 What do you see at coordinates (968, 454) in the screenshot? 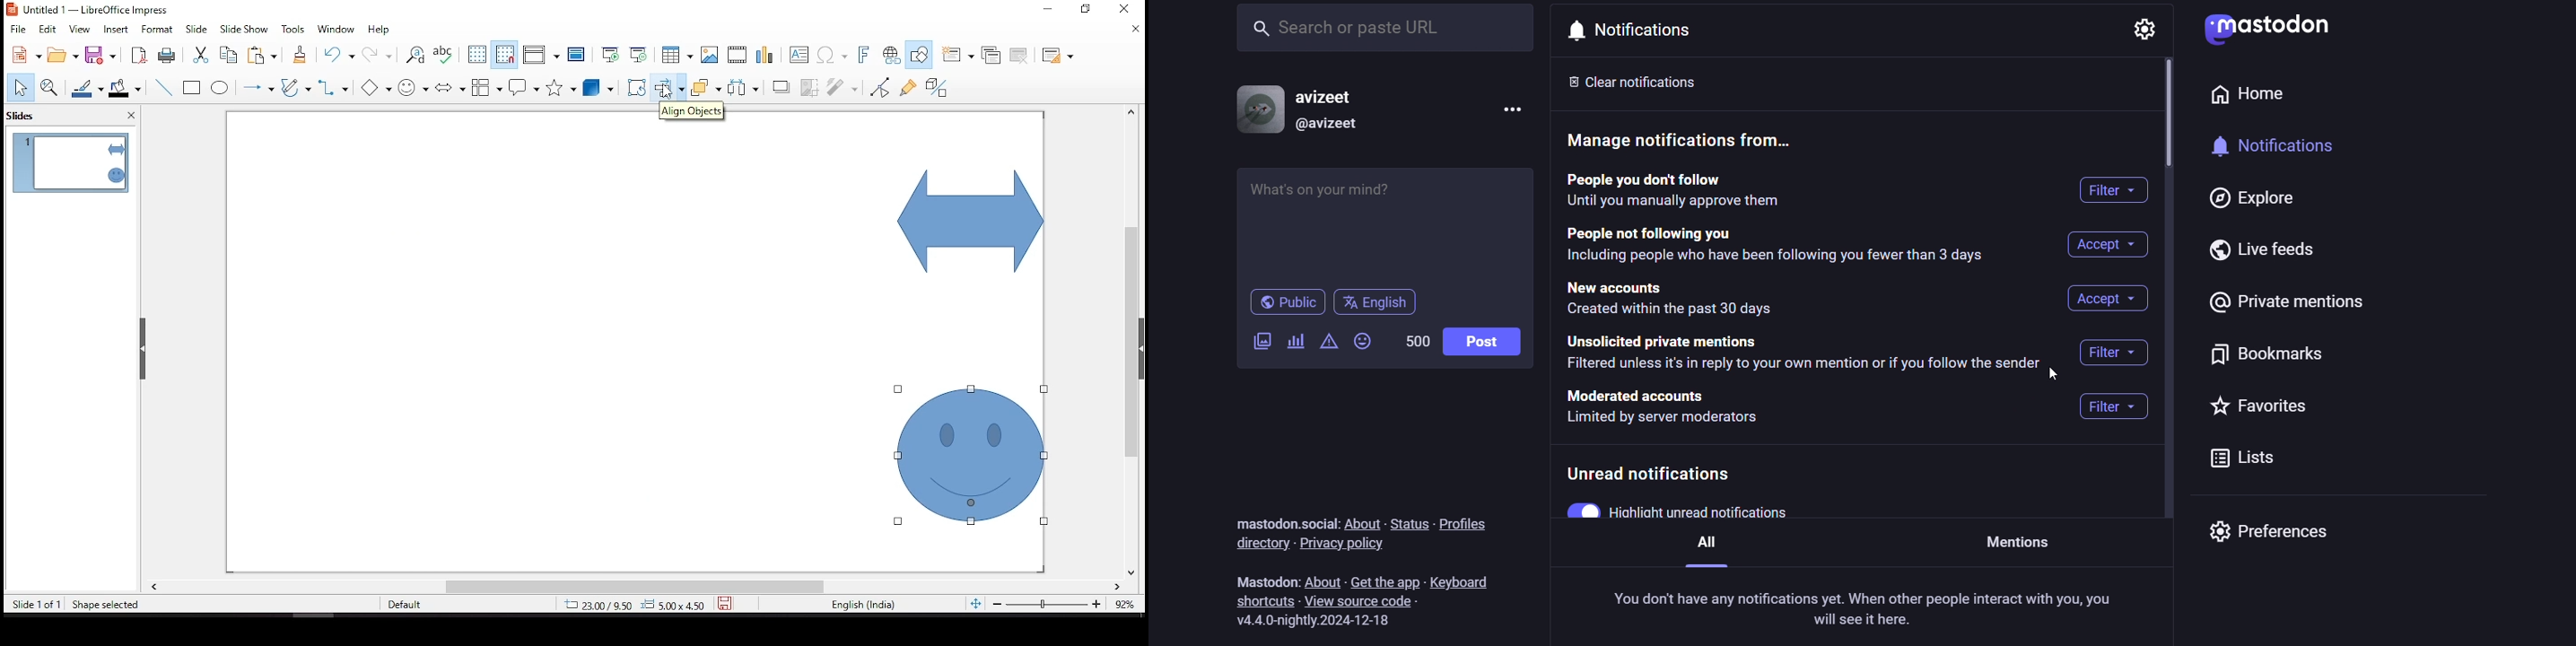
I see `shape (selected)` at bounding box center [968, 454].